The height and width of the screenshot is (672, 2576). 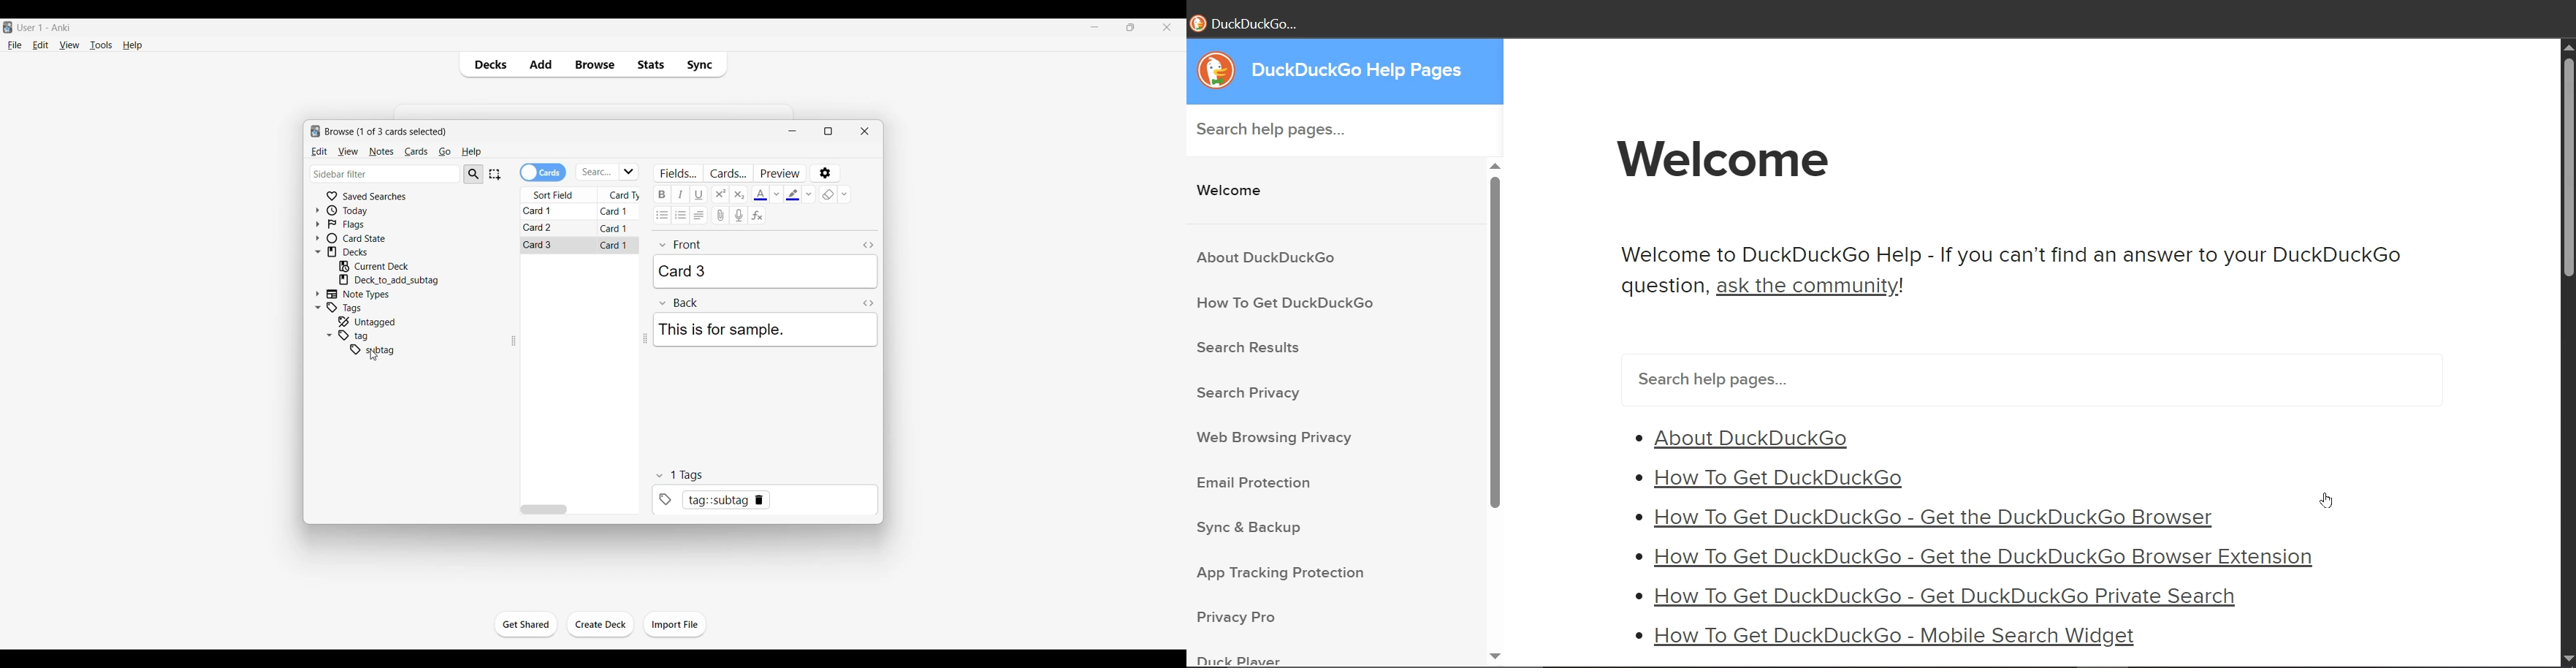 What do you see at coordinates (386, 132) in the screenshot?
I see `Number of cards to browse and window name` at bounding box center [386, 132].